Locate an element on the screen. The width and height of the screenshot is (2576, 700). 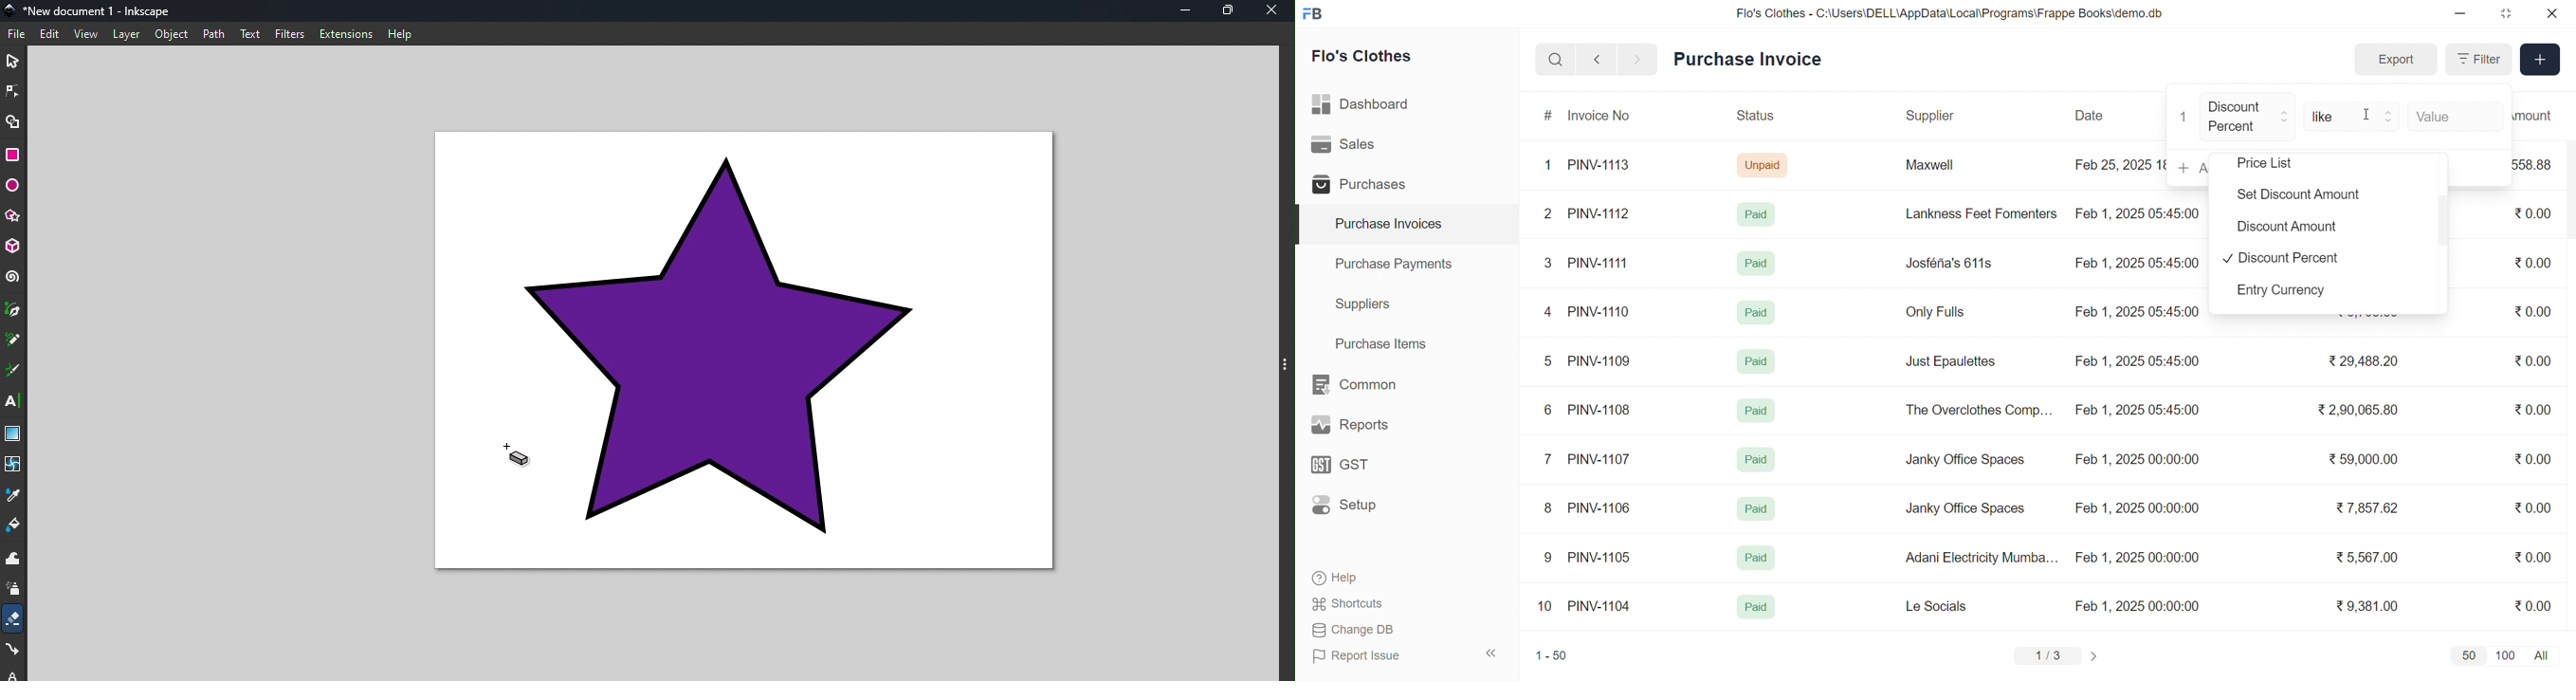
cursor is located at coordinates (520, 458).